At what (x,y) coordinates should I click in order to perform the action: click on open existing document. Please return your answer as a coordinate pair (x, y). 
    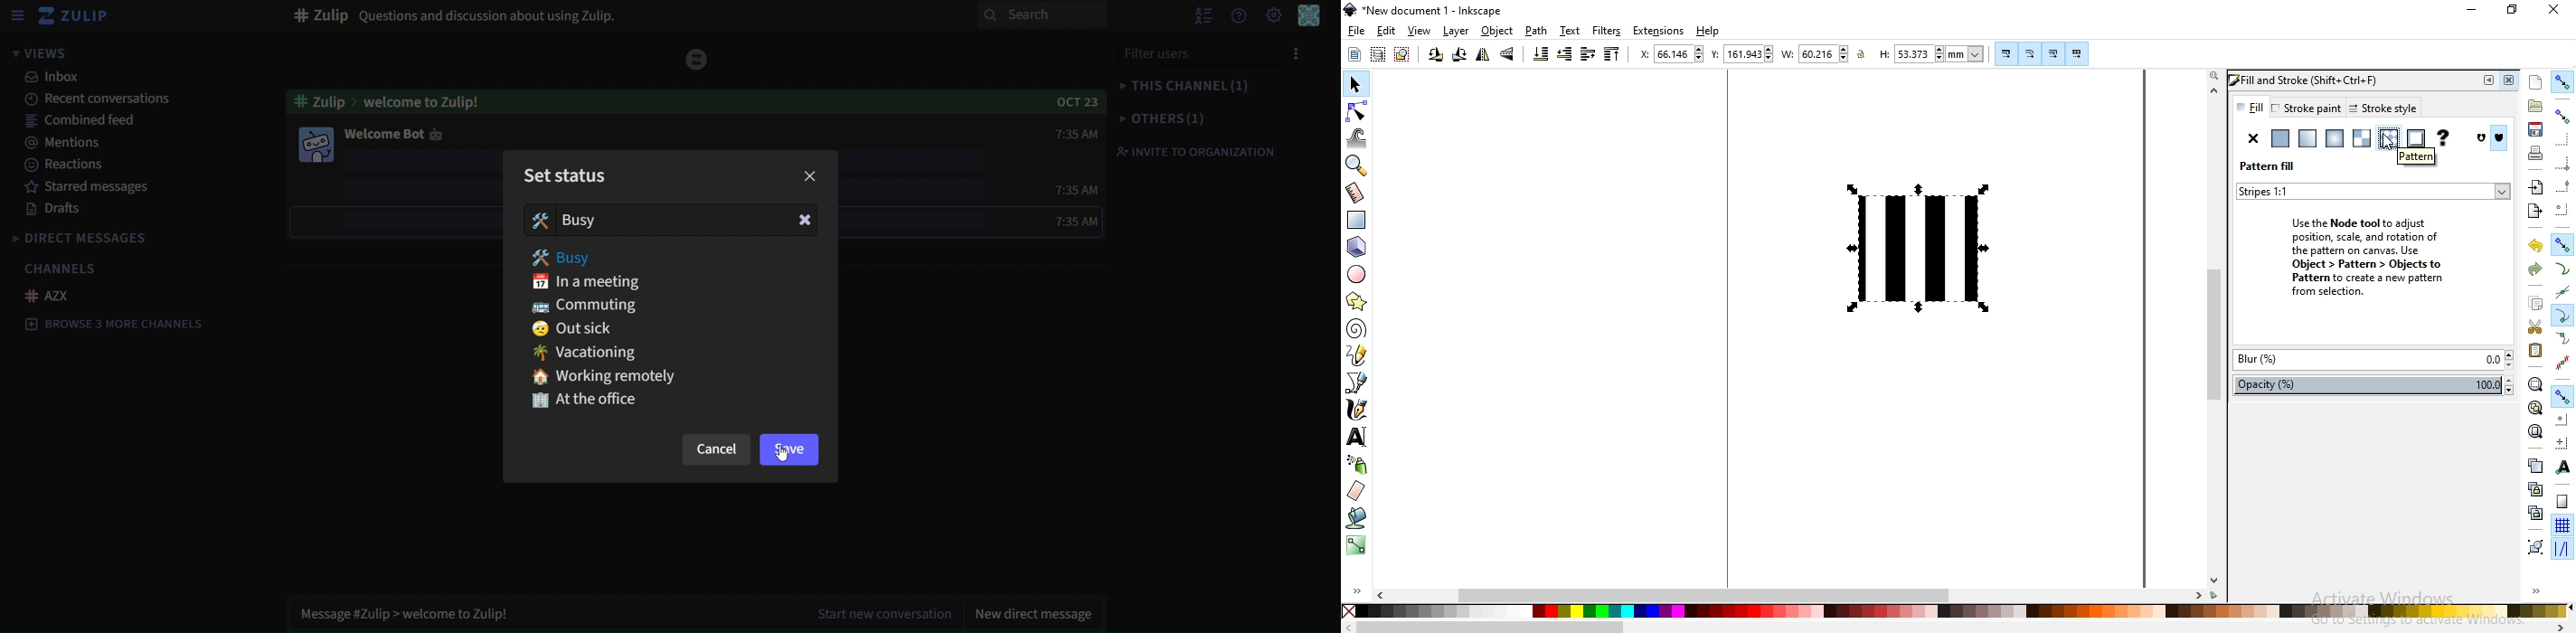
    Looking at the image, I should click on (2535, 106).